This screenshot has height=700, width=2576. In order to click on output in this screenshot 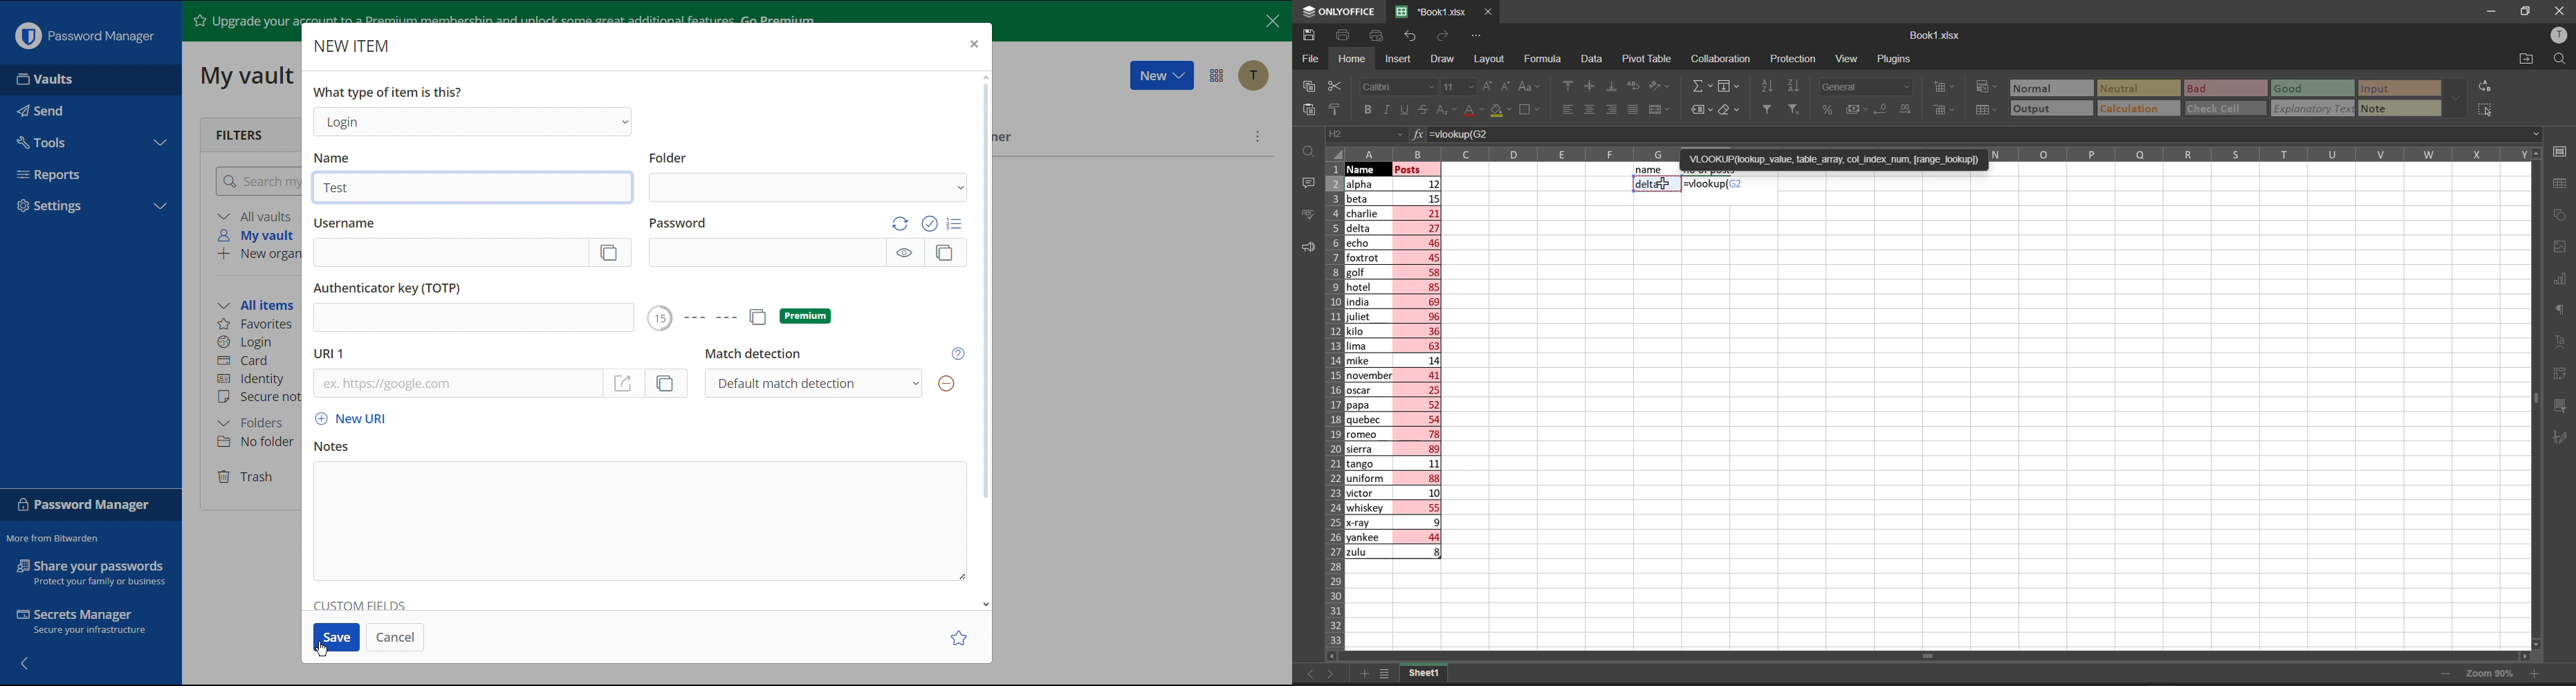, I will do `click(2037, 109)`.